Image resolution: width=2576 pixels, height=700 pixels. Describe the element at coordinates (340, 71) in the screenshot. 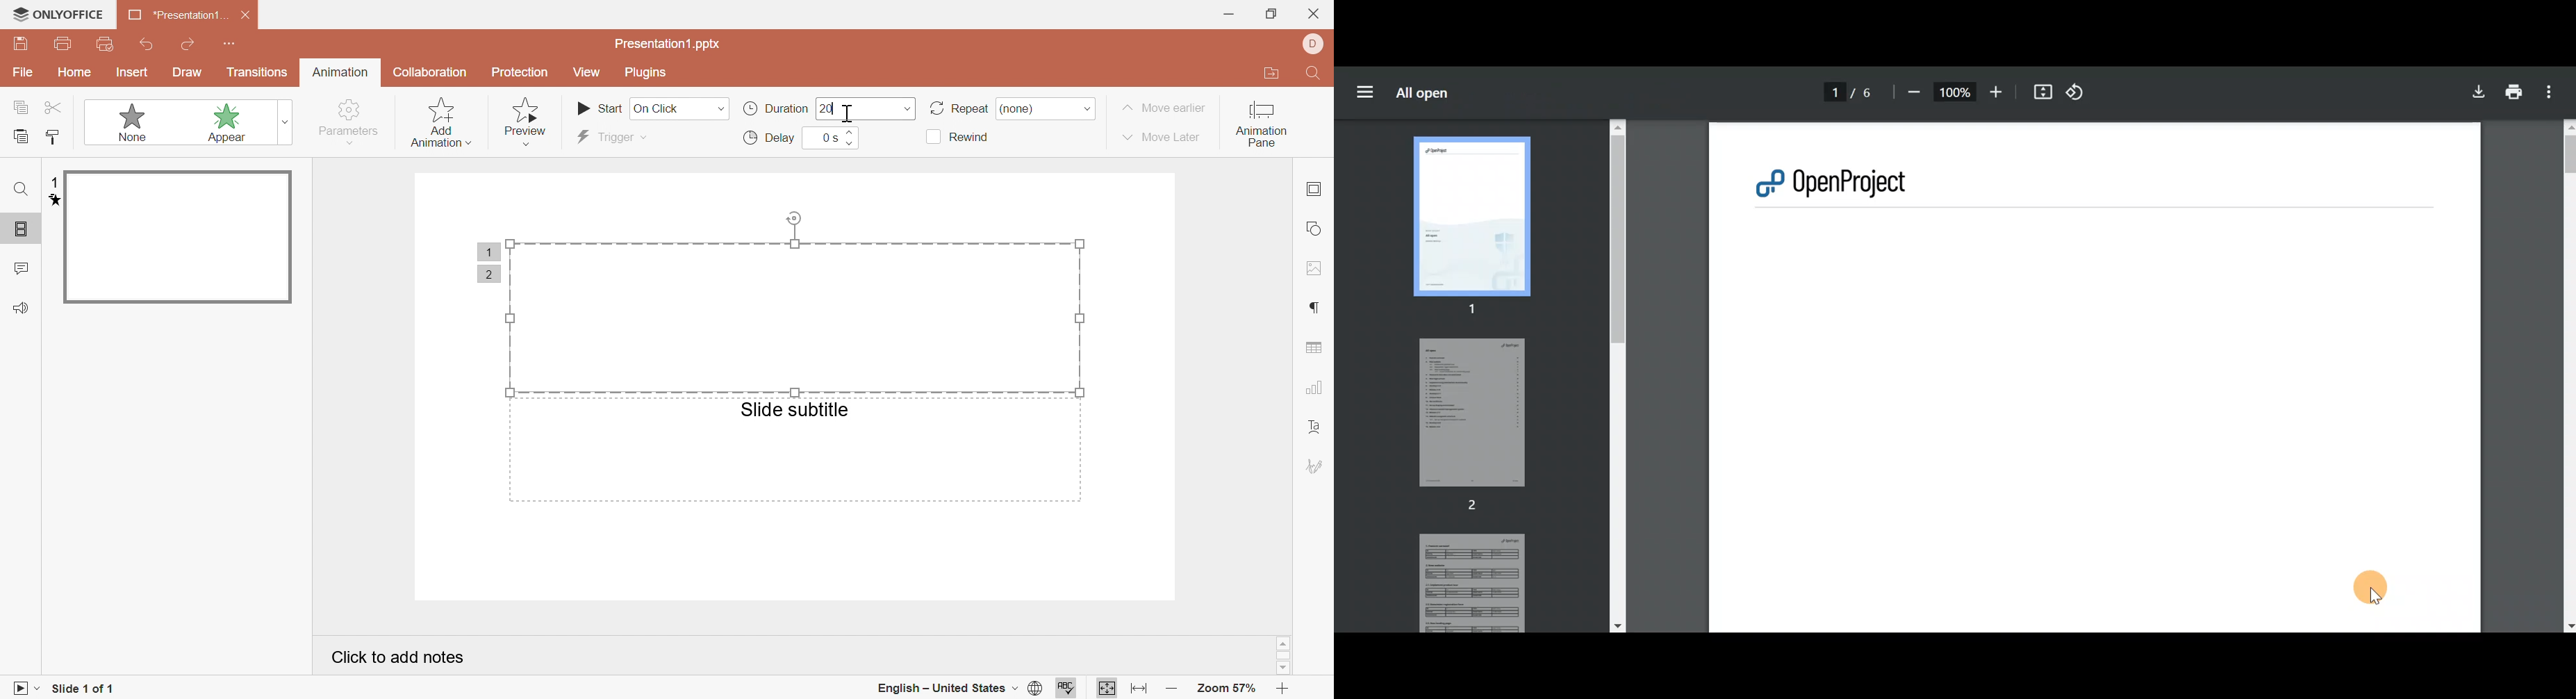

I see `animation` at that location.